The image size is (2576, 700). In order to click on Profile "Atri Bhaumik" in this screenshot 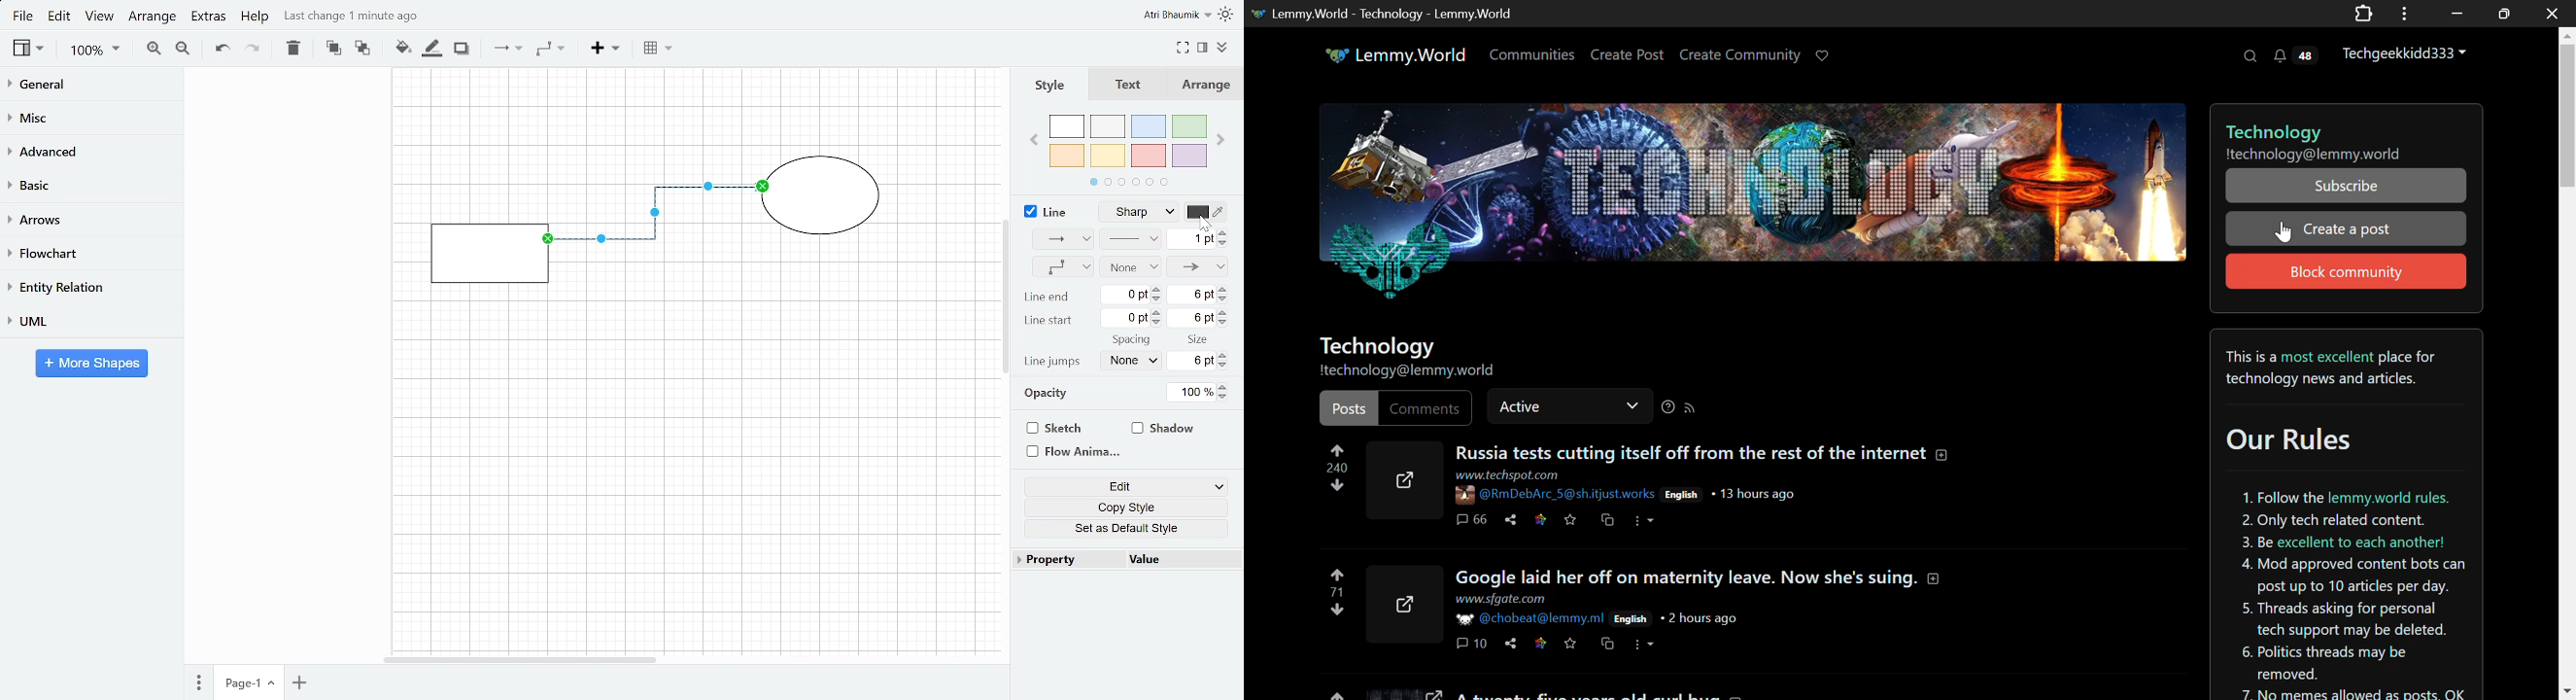, I will do `click(1178, 15)`.